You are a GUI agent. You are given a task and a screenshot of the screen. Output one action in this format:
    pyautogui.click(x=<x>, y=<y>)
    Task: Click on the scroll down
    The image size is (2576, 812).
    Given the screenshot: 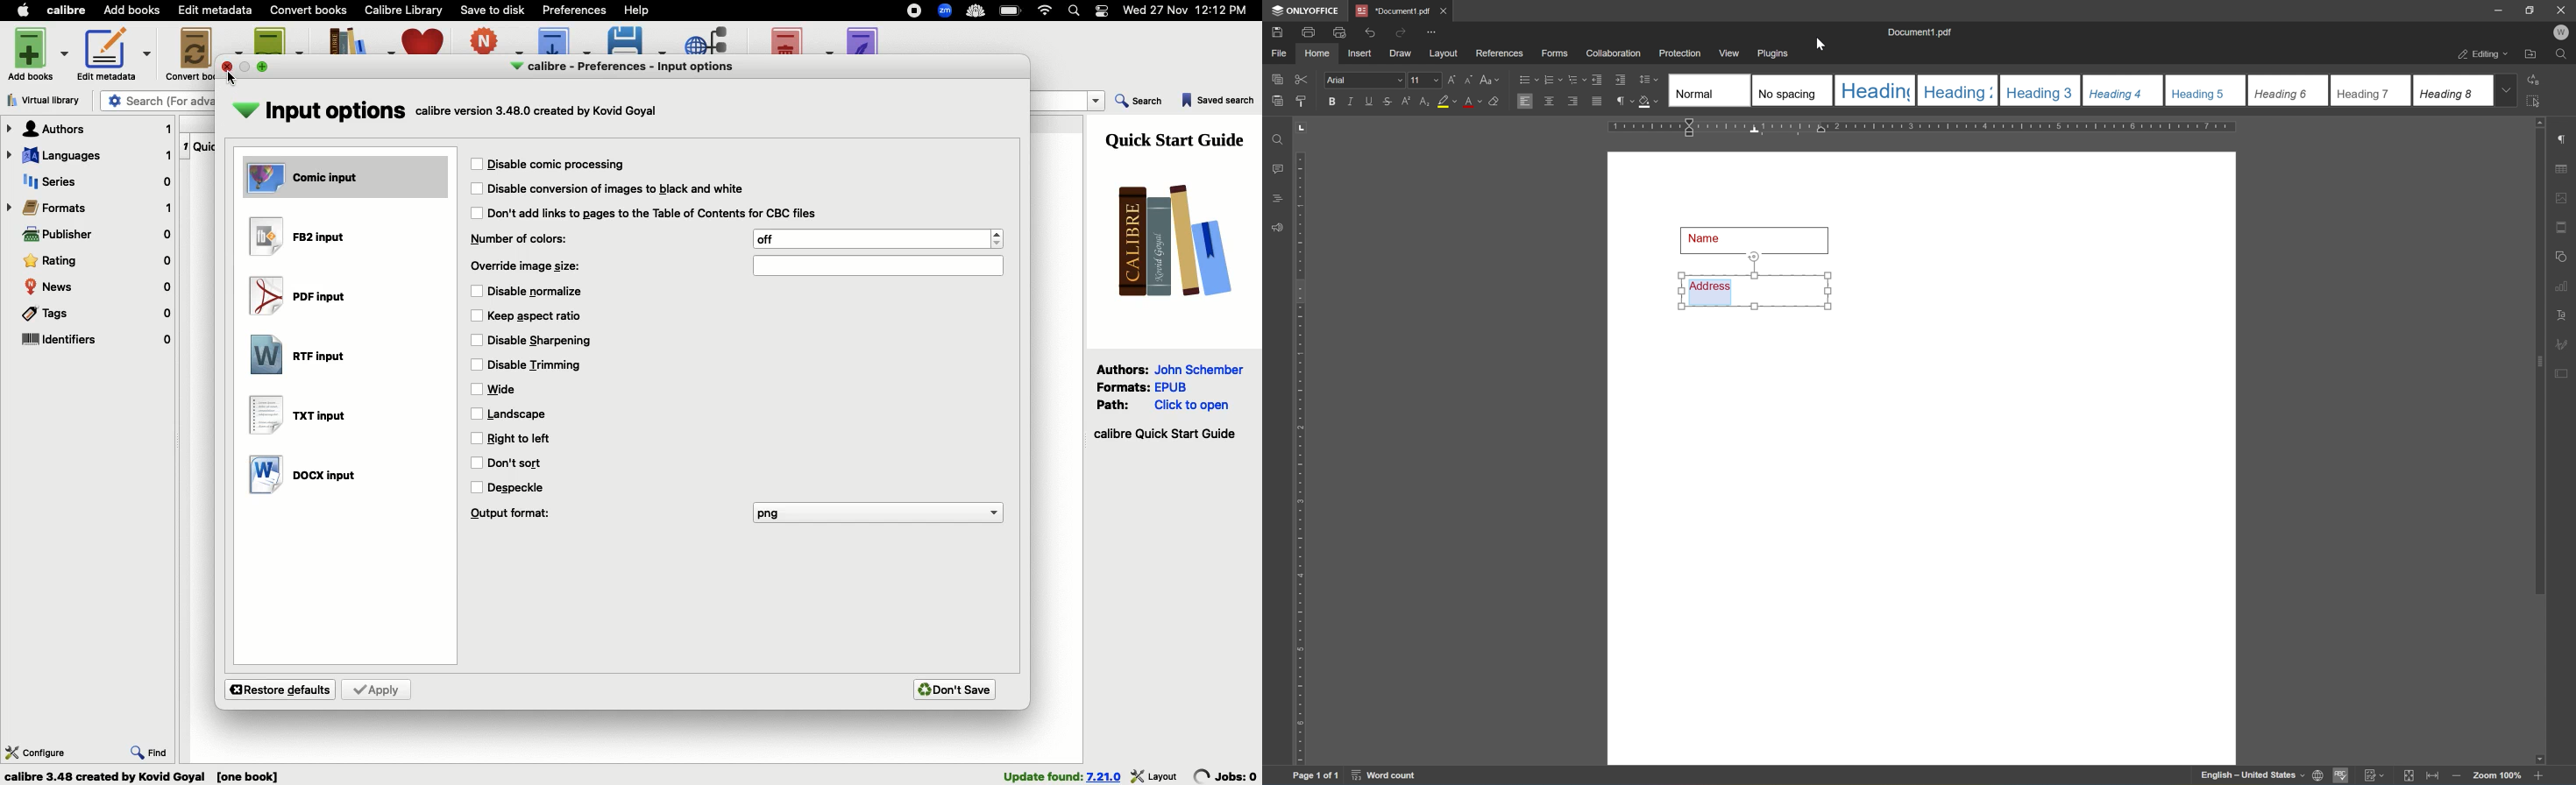 What is the action you would take?
    pyautogui.click(x=2535, y=756)
    